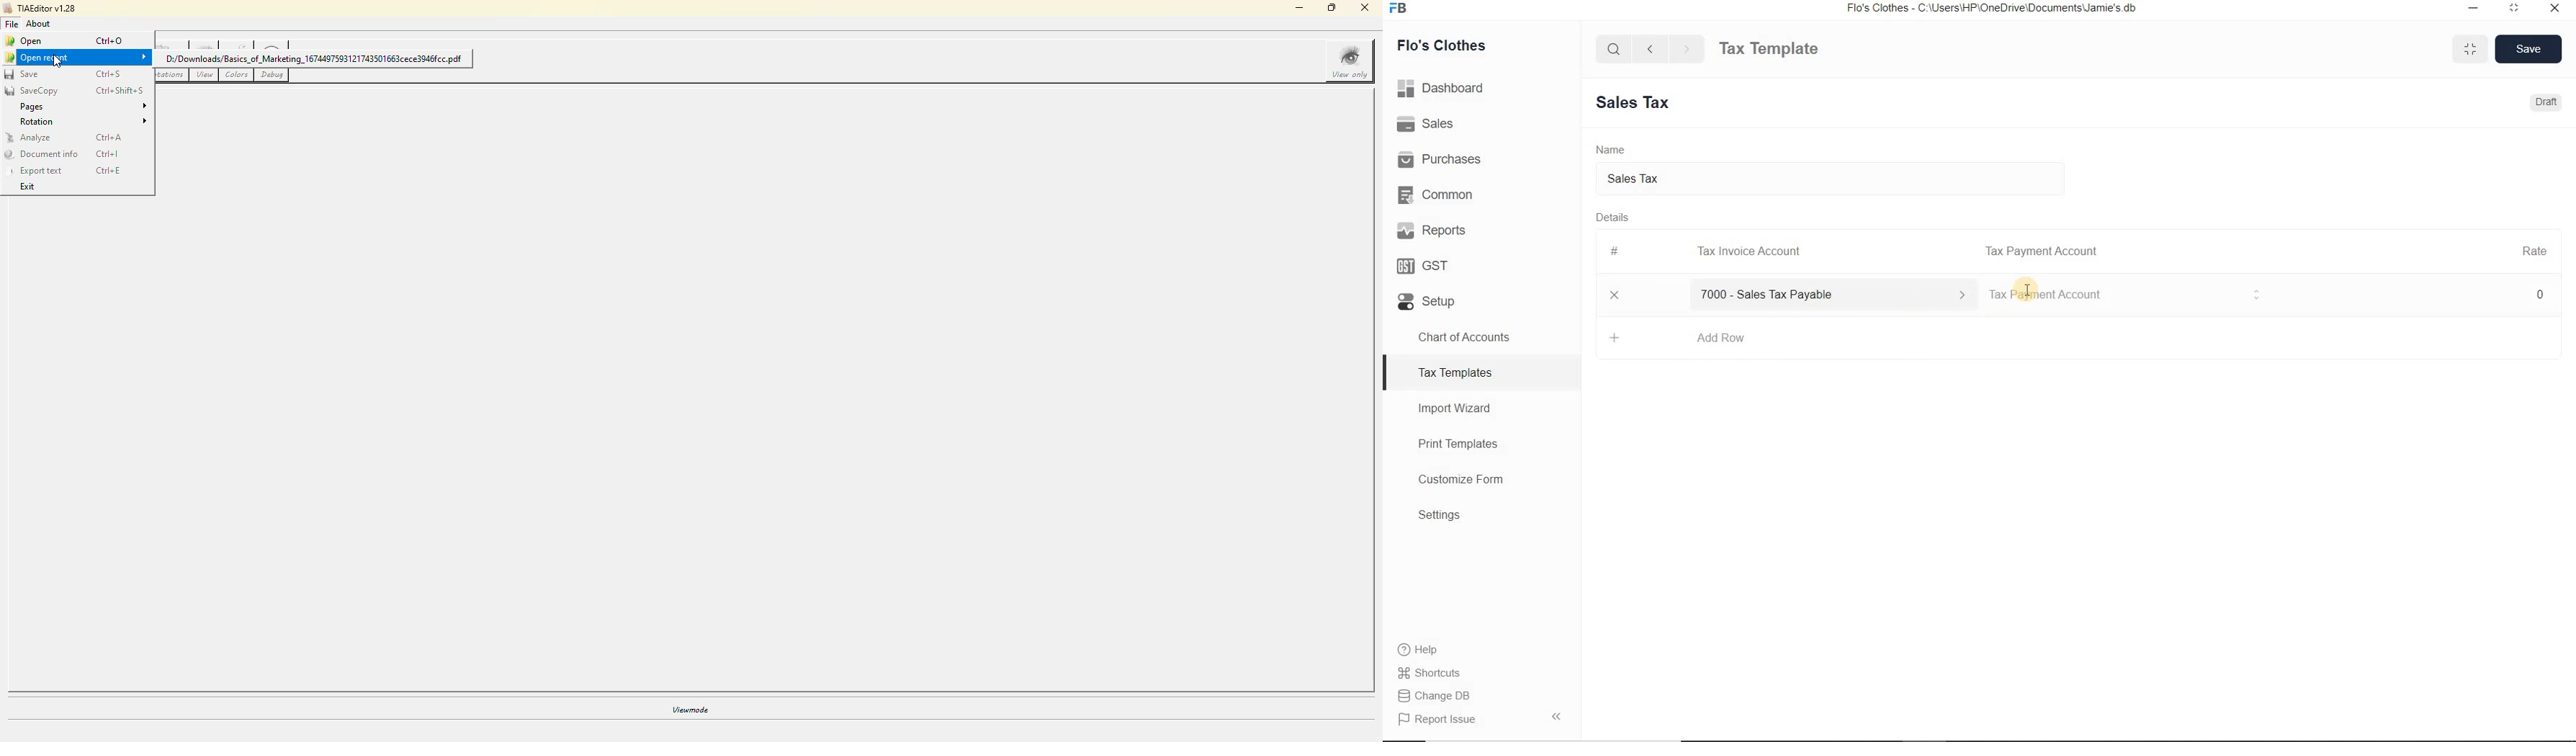 This screenshot has height=756, width=2576. Describe the element at coordinates (1722, 338) in the screenshot. I see `Add Row` at that location.